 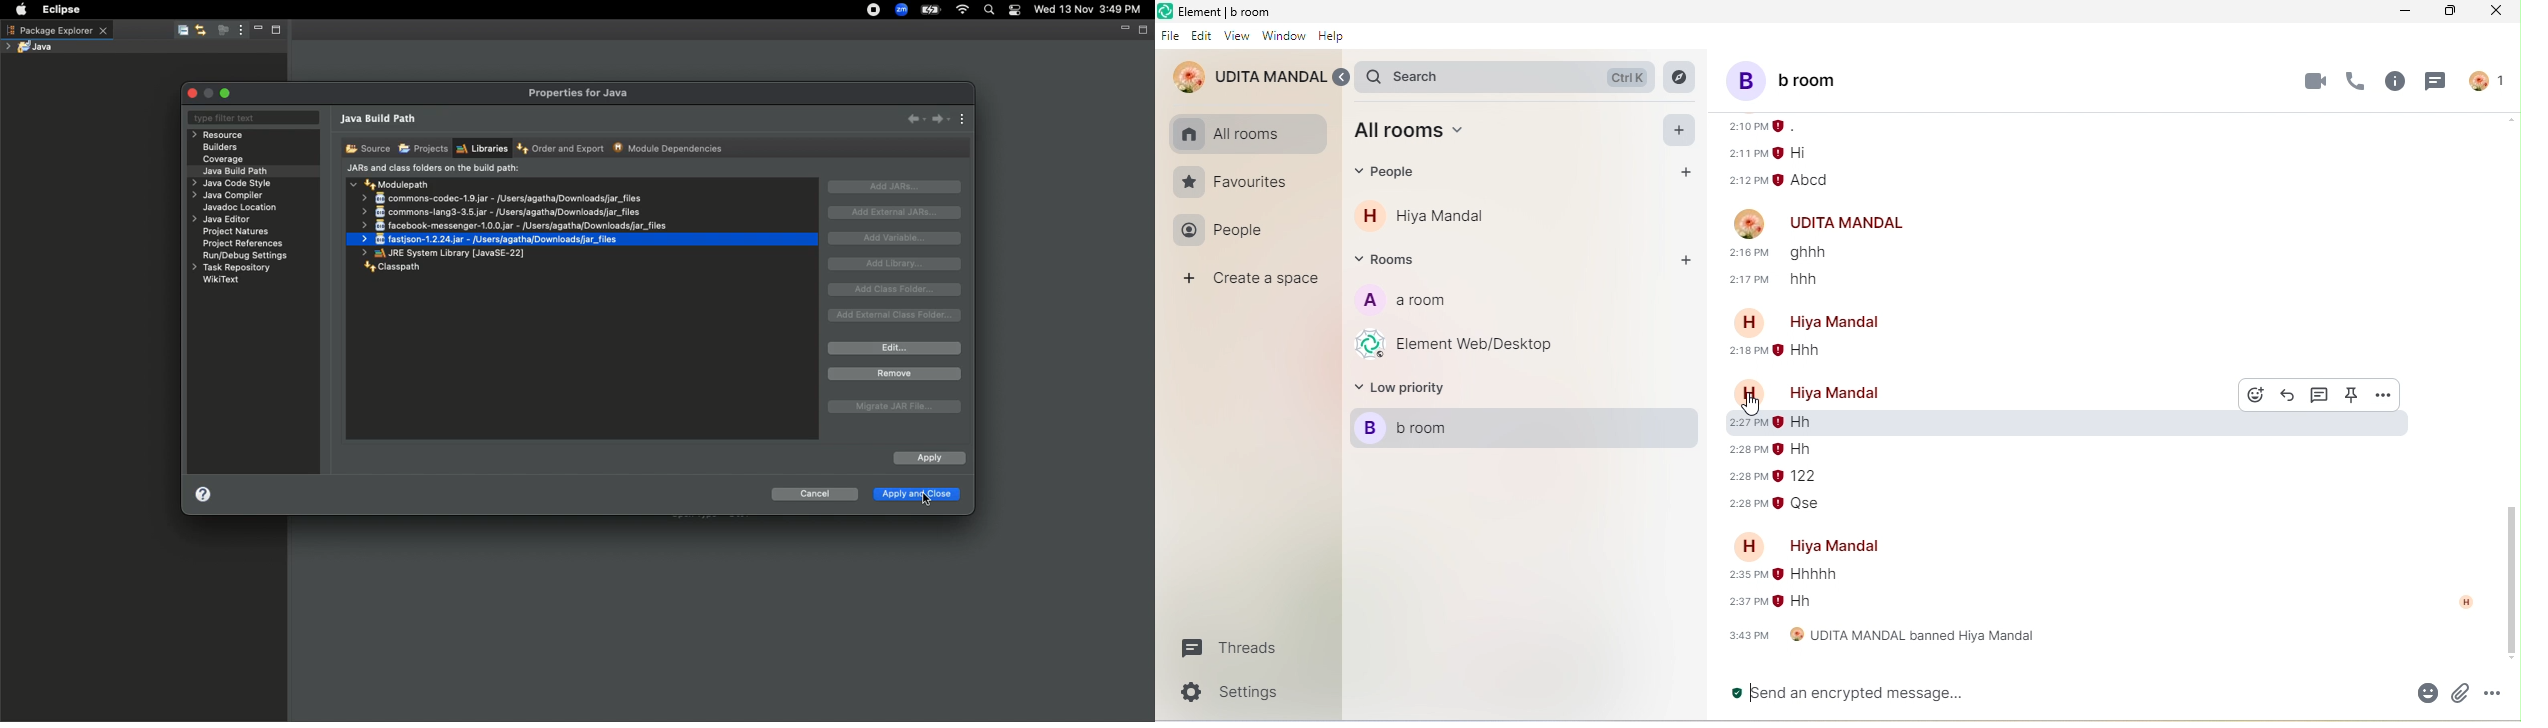 I want to click on Apply, so click(x=928, y=459).